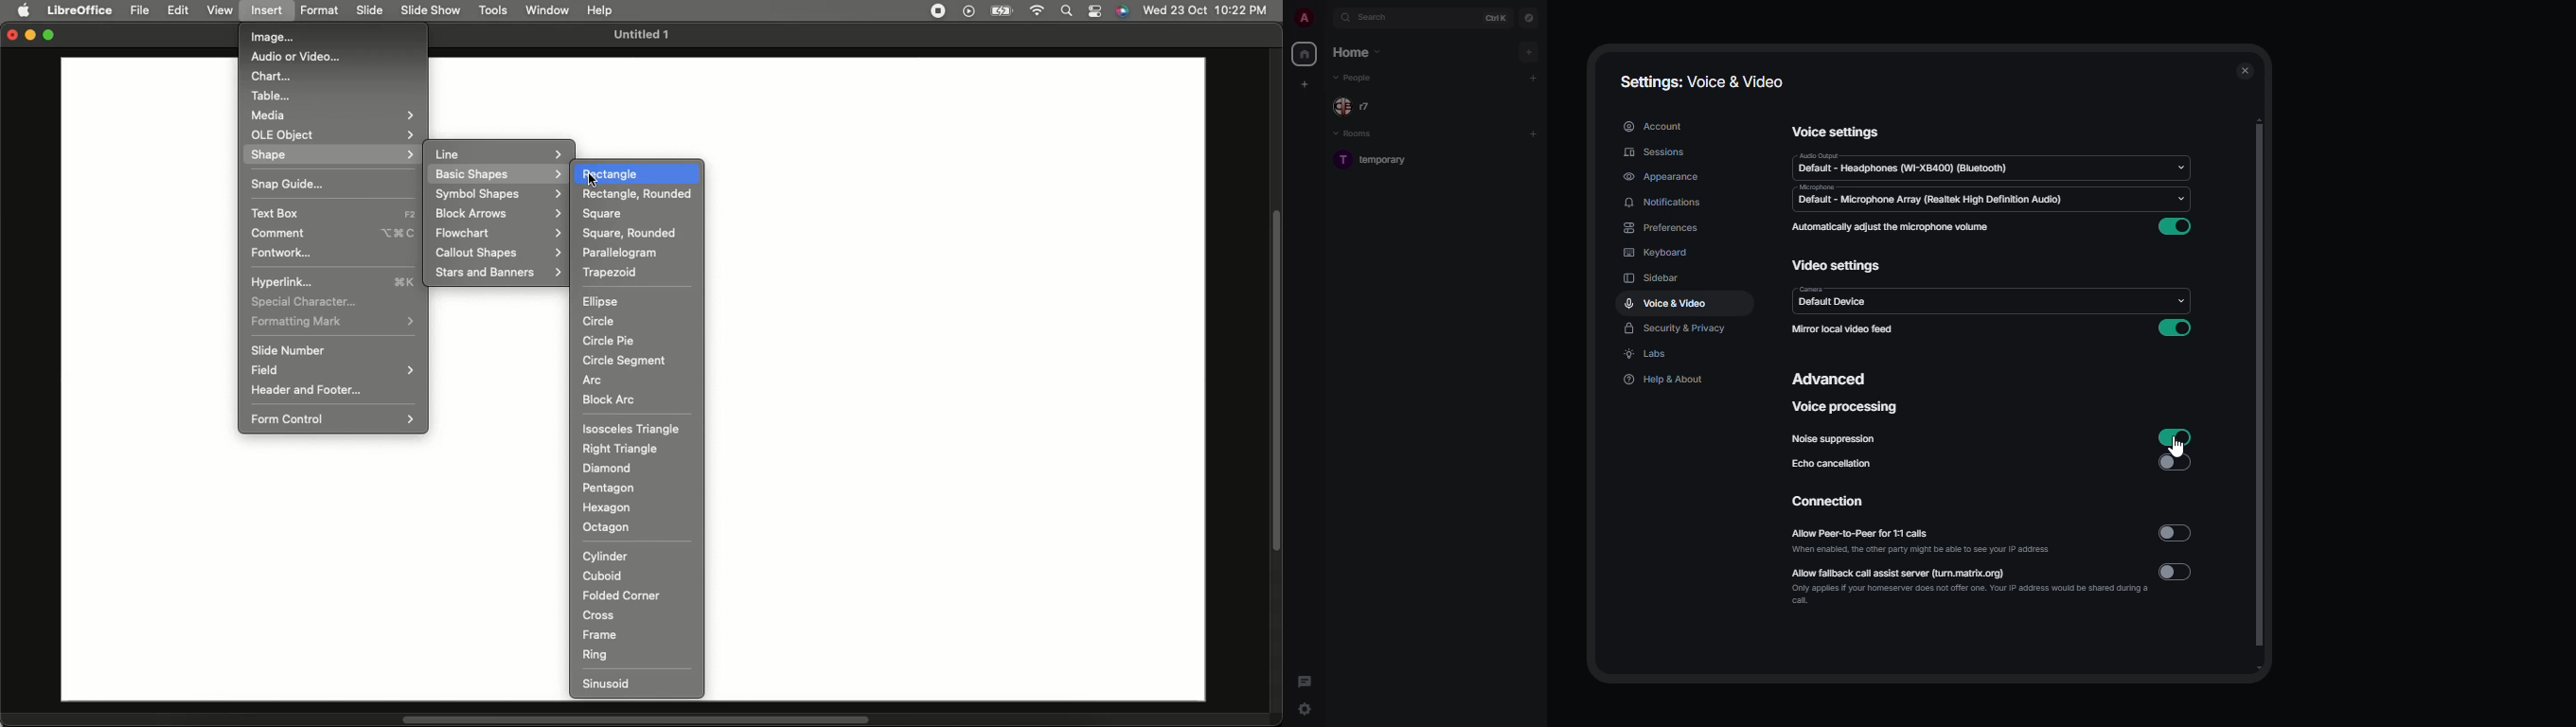 The image size is (2576, 728). Describe the element at coordinates (1206, 10) in the screenshot. I see `Date/time` at that location.